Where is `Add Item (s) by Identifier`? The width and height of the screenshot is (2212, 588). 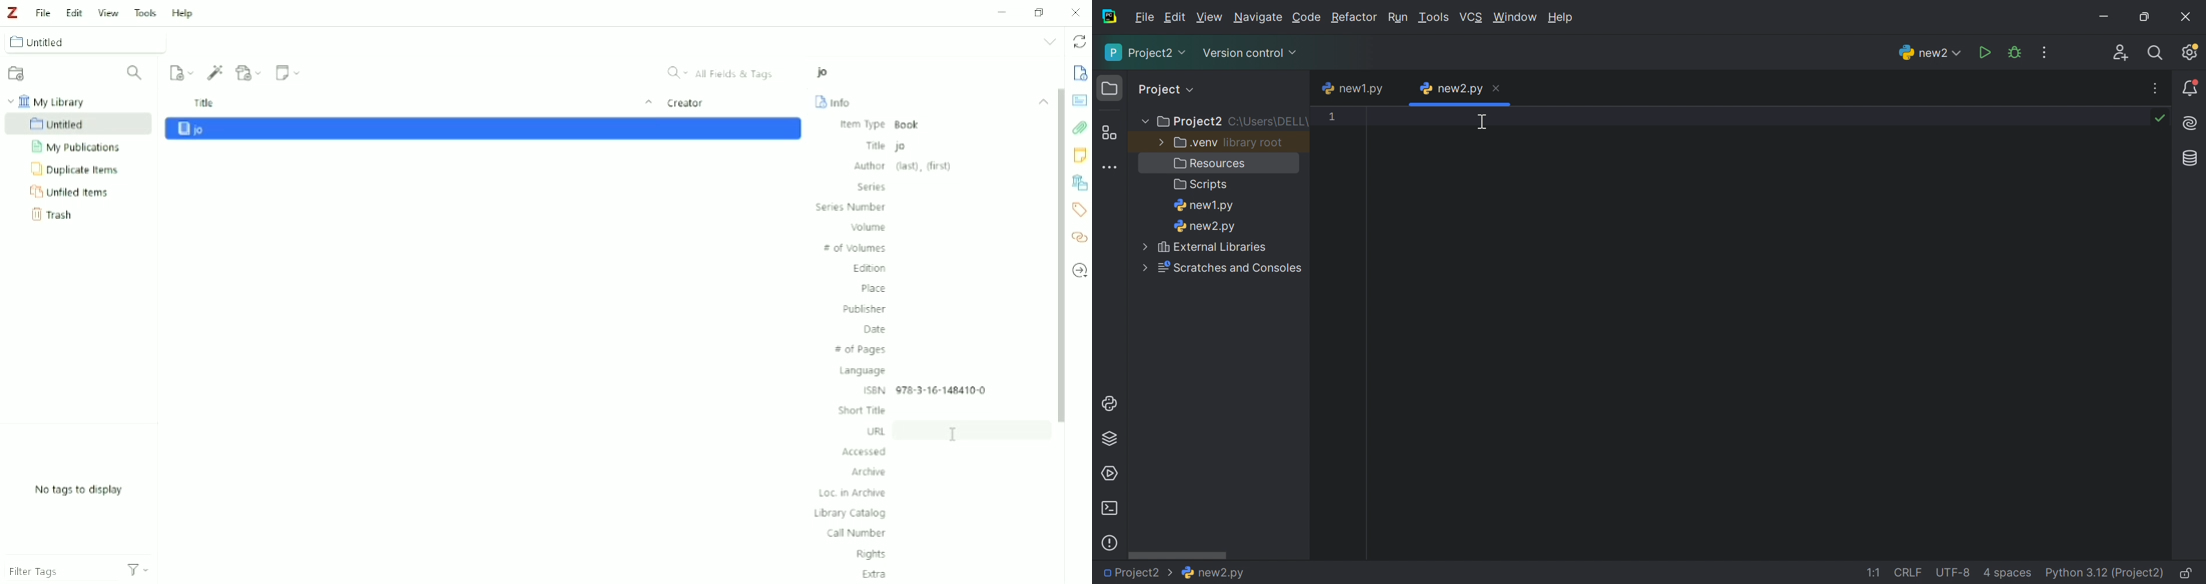
Add Item (s) by Identifier is located at coordinates (214, 71).